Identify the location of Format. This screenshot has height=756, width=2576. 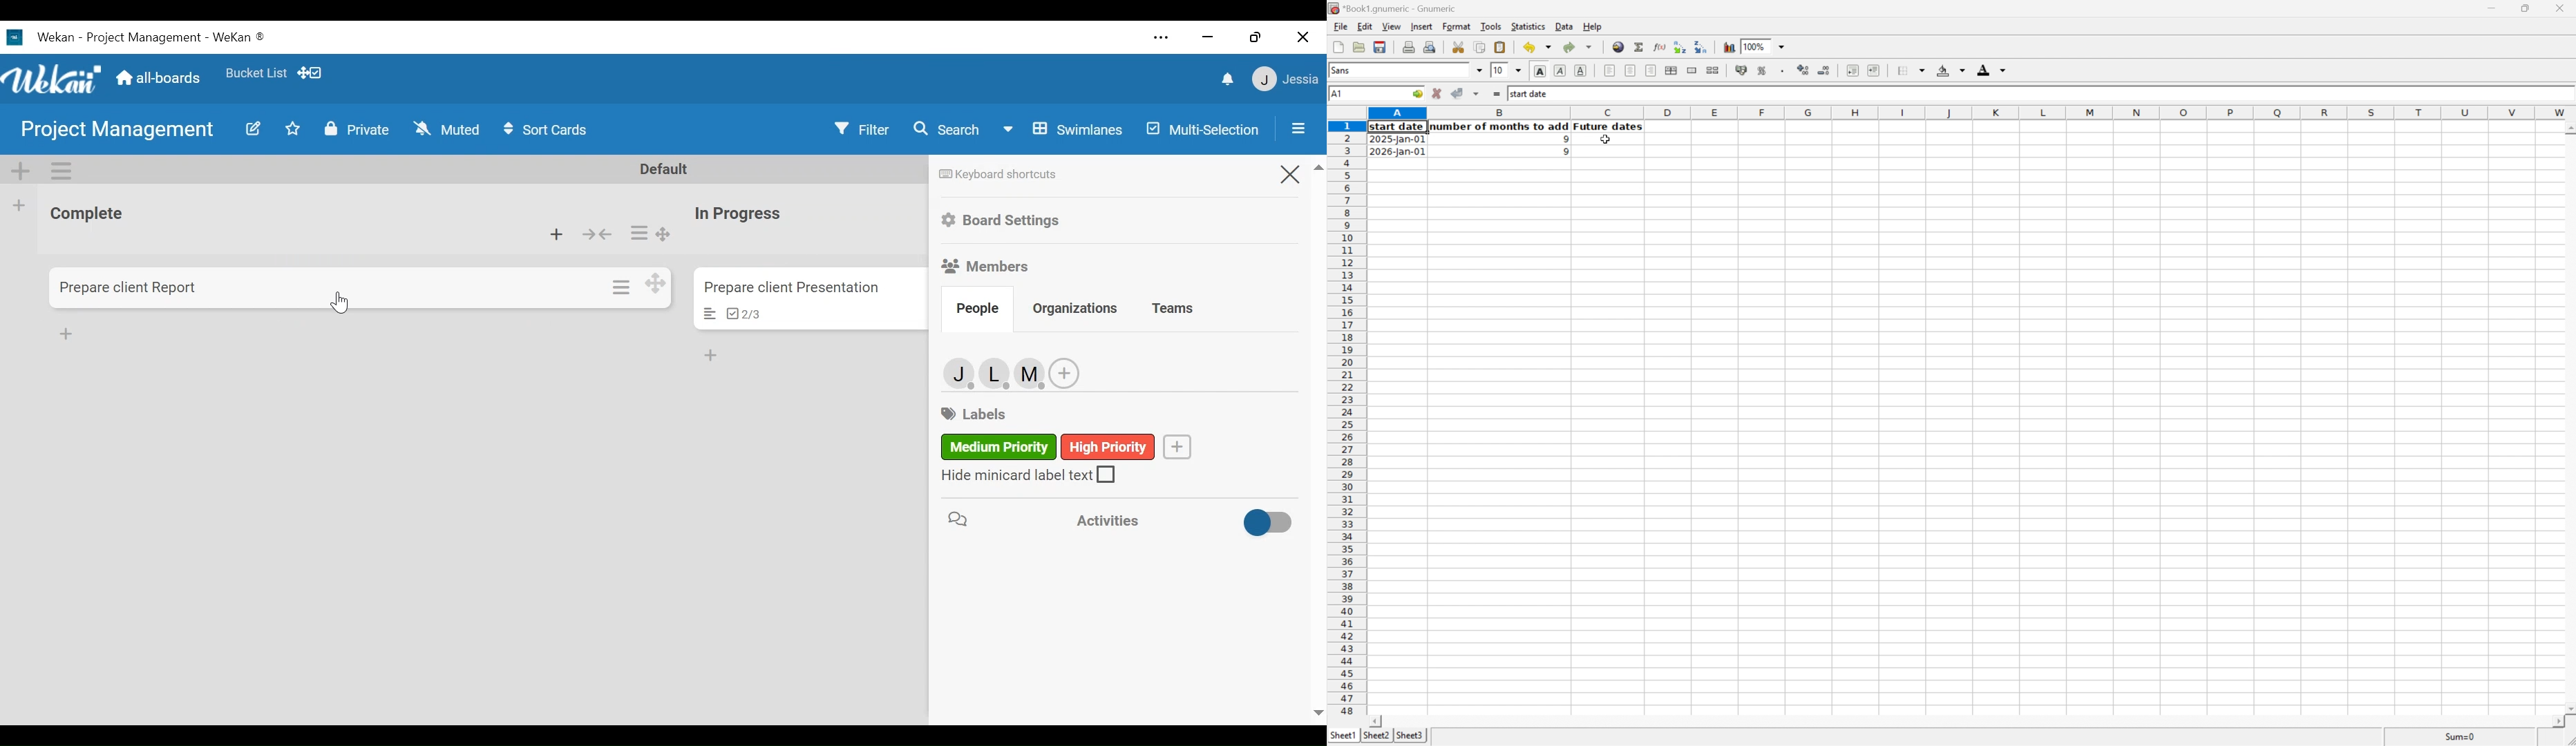
(1457, 27).